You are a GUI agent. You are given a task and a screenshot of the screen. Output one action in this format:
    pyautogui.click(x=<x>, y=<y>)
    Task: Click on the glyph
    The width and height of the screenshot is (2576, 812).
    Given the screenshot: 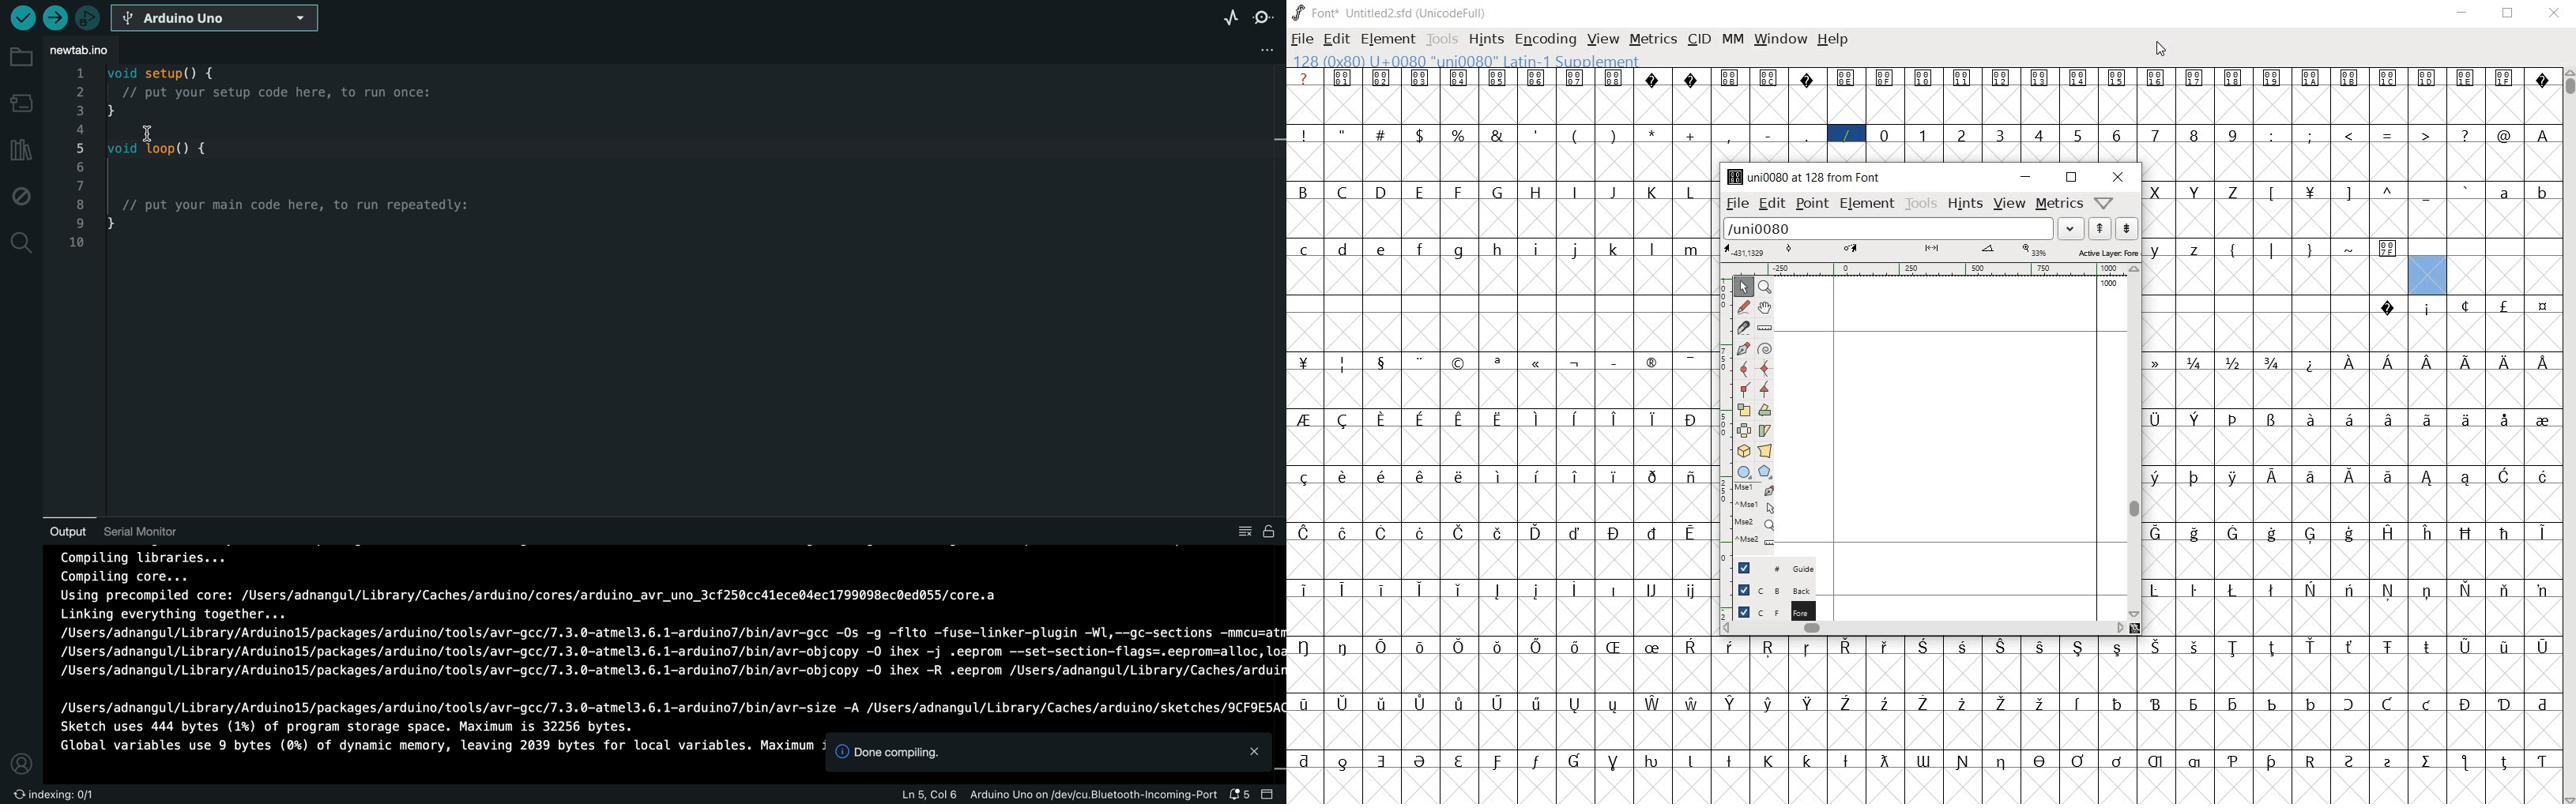 What is the action you would take?
    pyautogui.click(x=2116, y=78)
    